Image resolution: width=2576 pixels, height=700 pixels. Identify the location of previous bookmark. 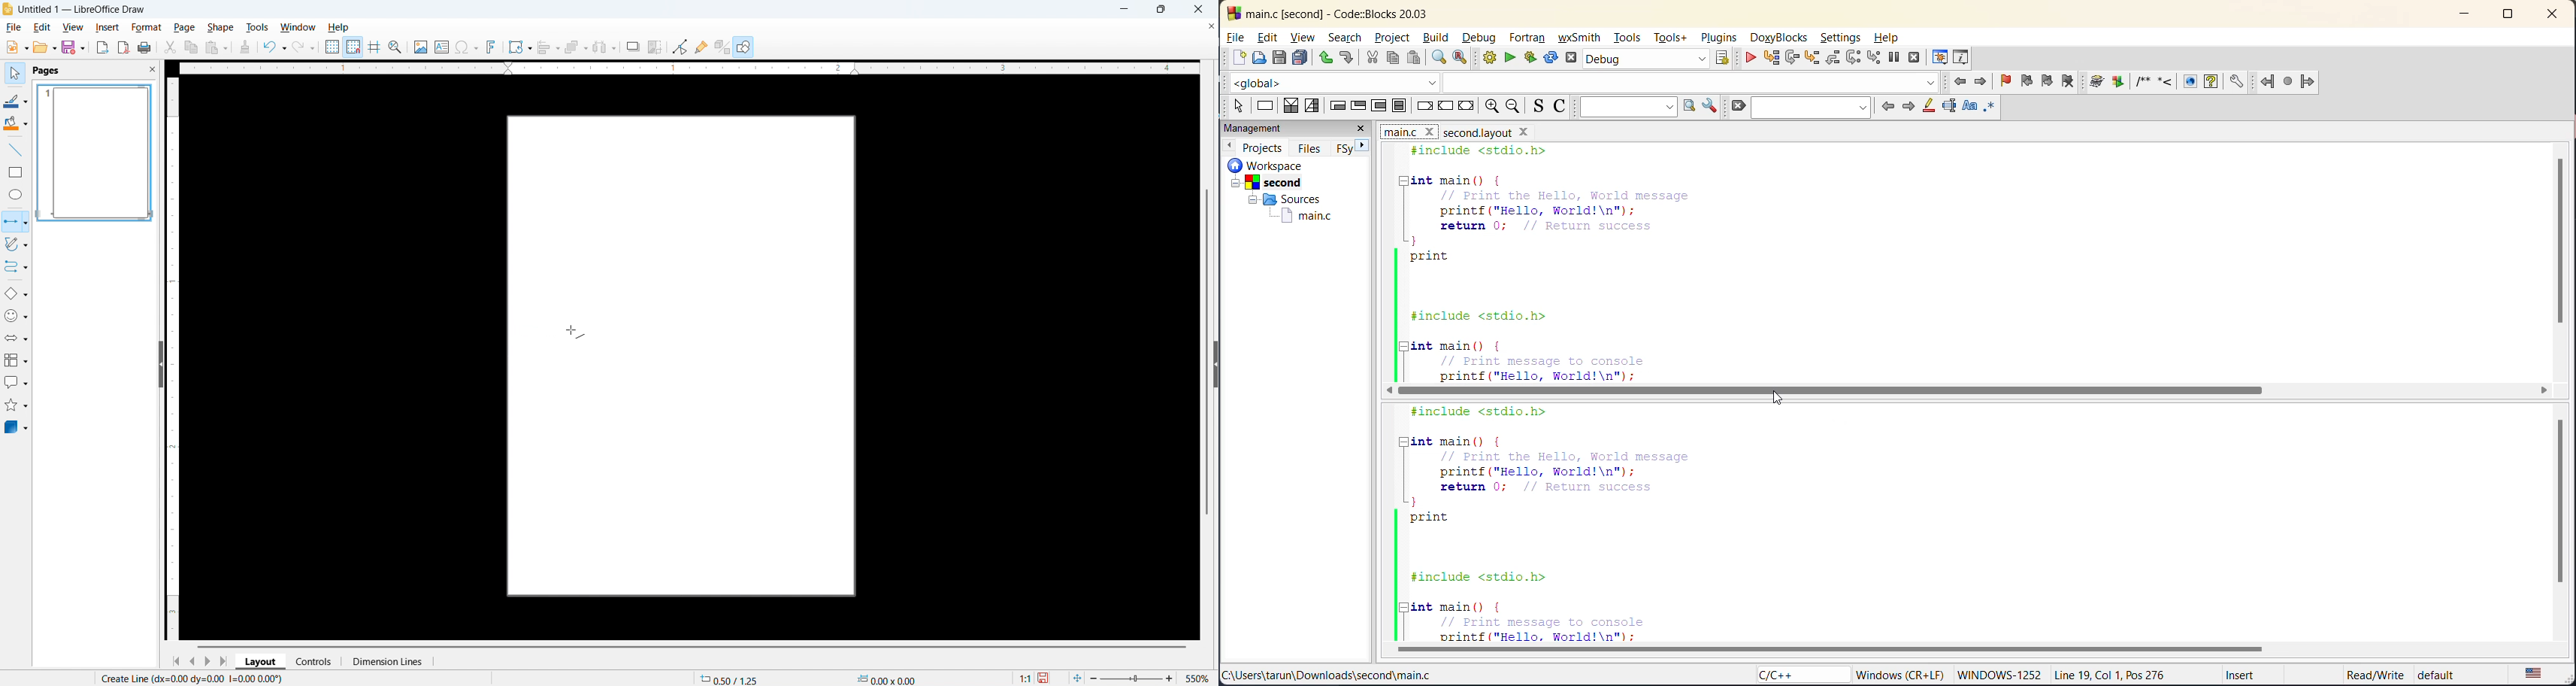
(2027, 83).